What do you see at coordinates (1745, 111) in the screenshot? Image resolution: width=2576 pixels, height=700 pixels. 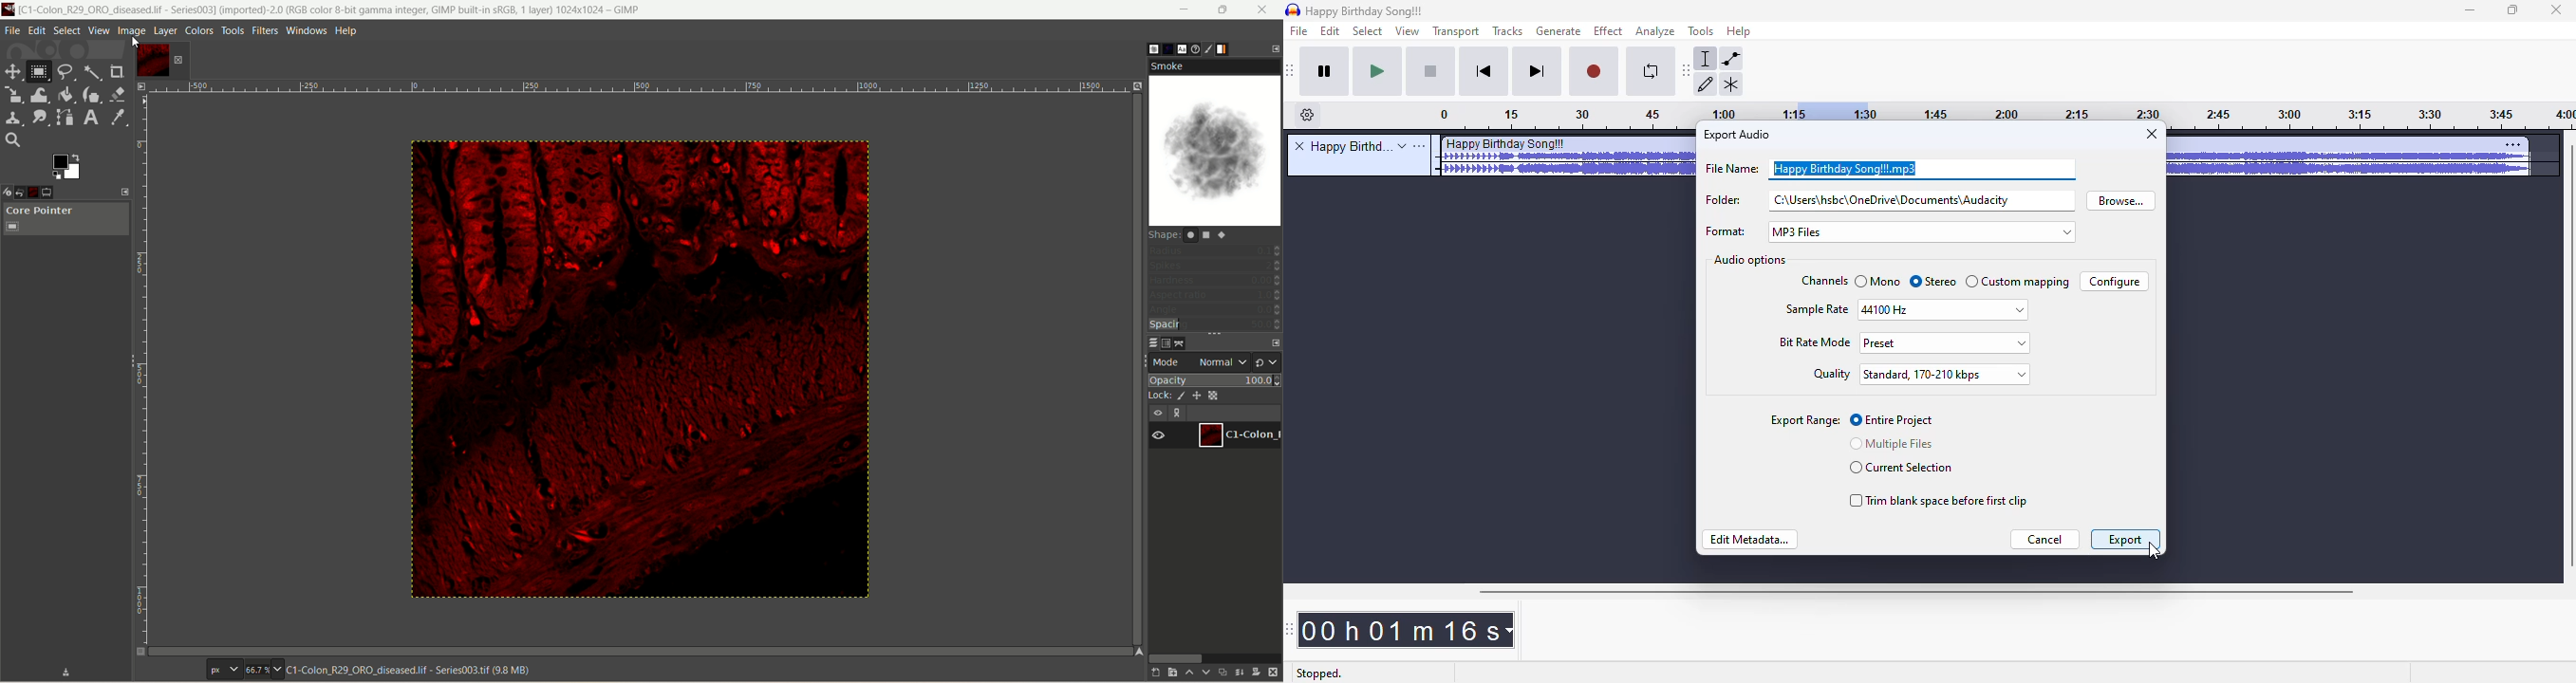 I see `timeline` at bounding box center [1745, 111].